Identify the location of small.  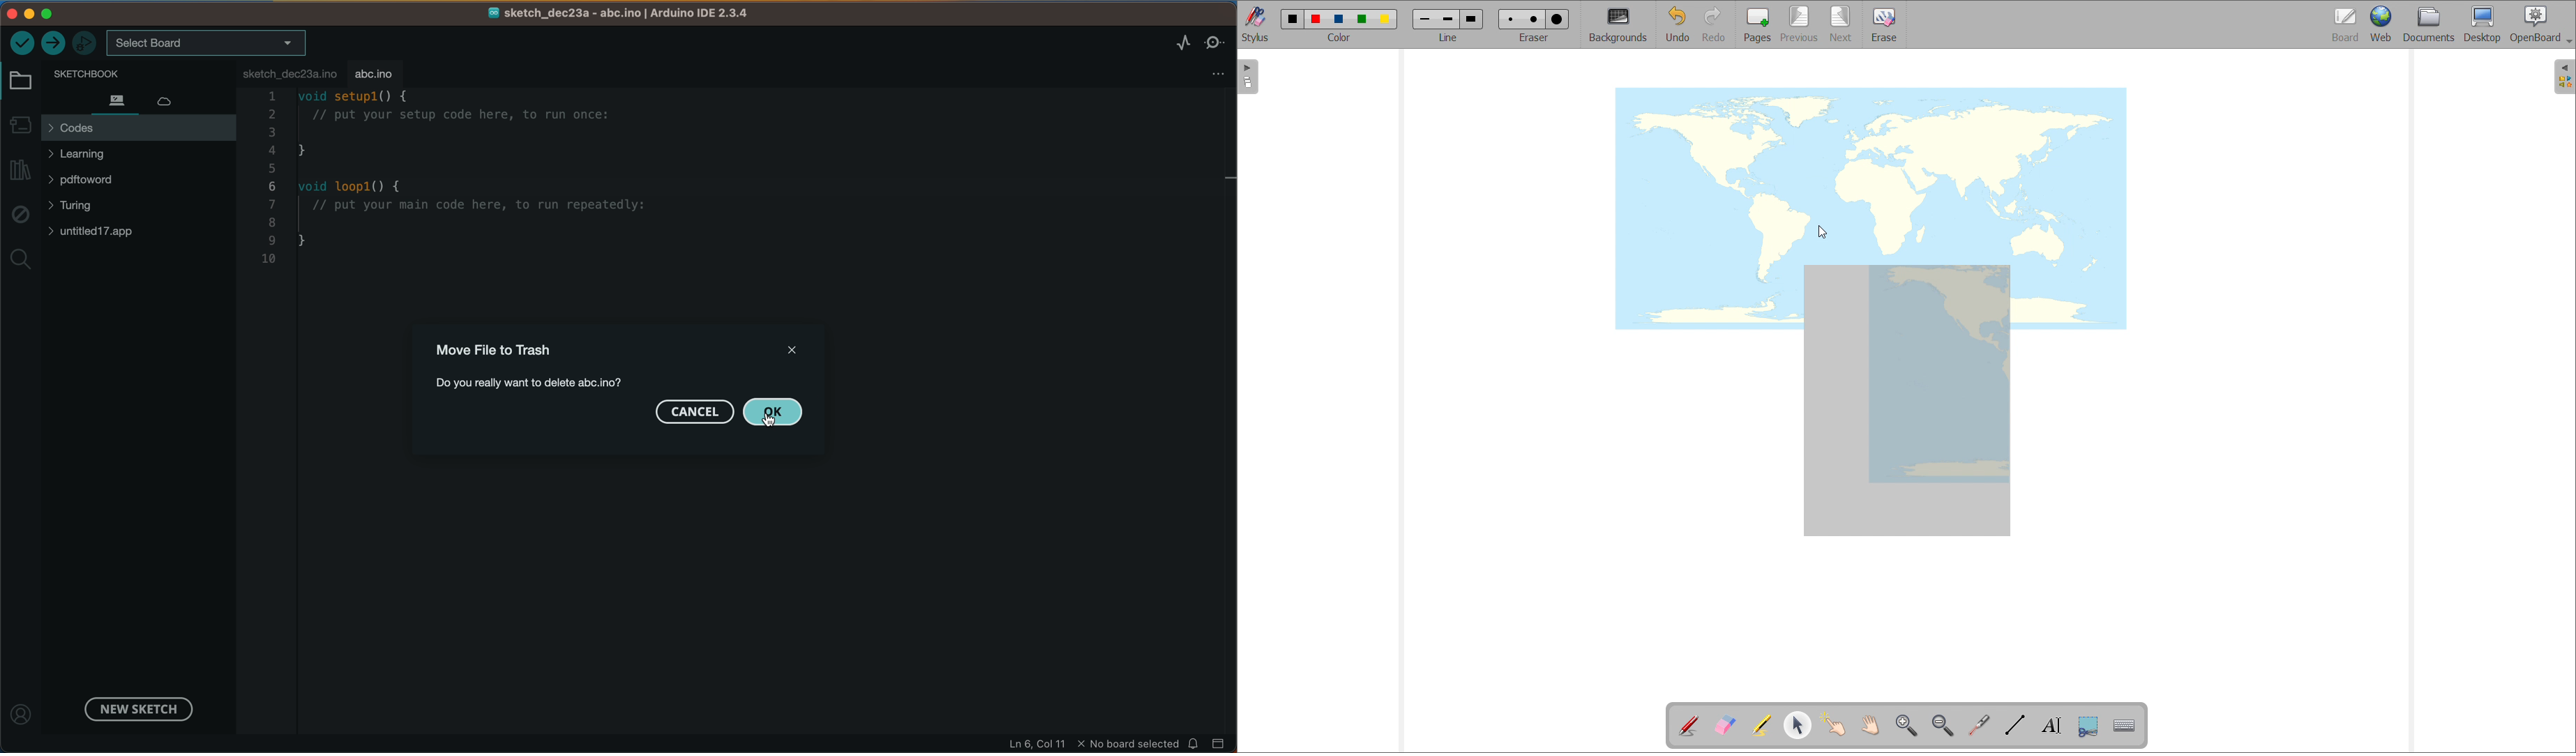
(1425, 19).